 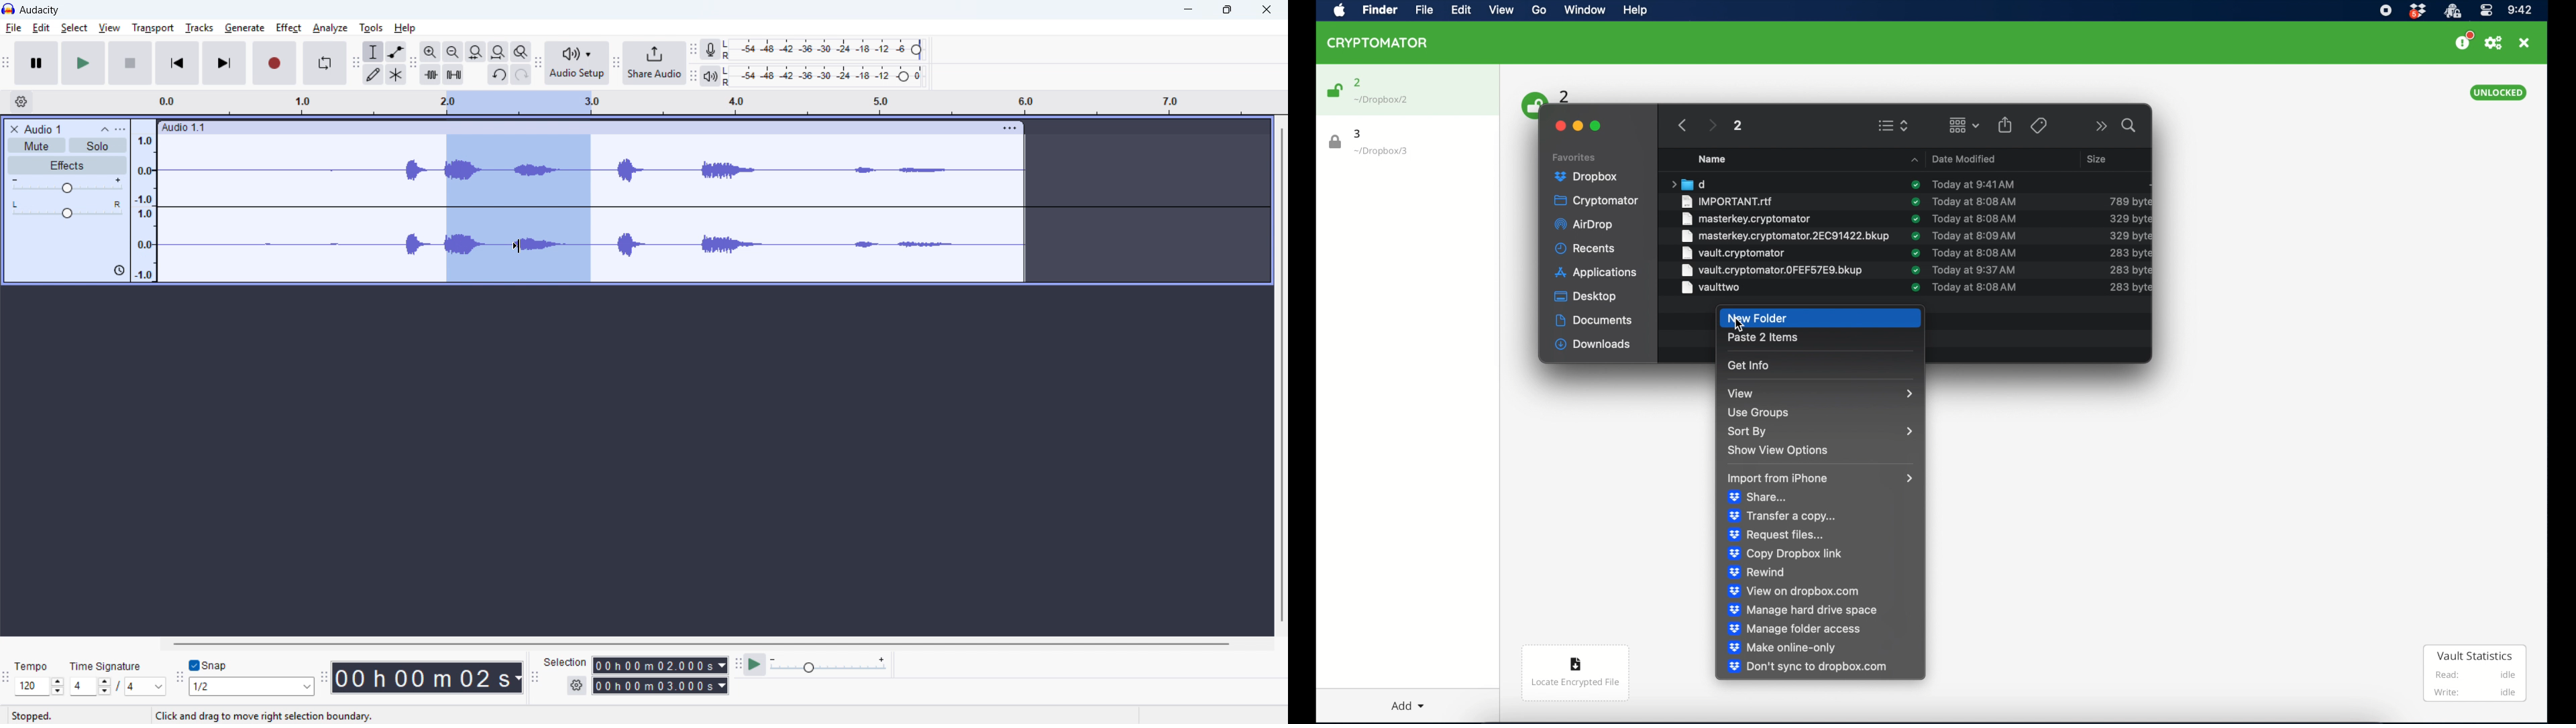 What do you see at coordinates (276, 64) in the screenshot?
I see `Record` at bounding box center [276, 64].